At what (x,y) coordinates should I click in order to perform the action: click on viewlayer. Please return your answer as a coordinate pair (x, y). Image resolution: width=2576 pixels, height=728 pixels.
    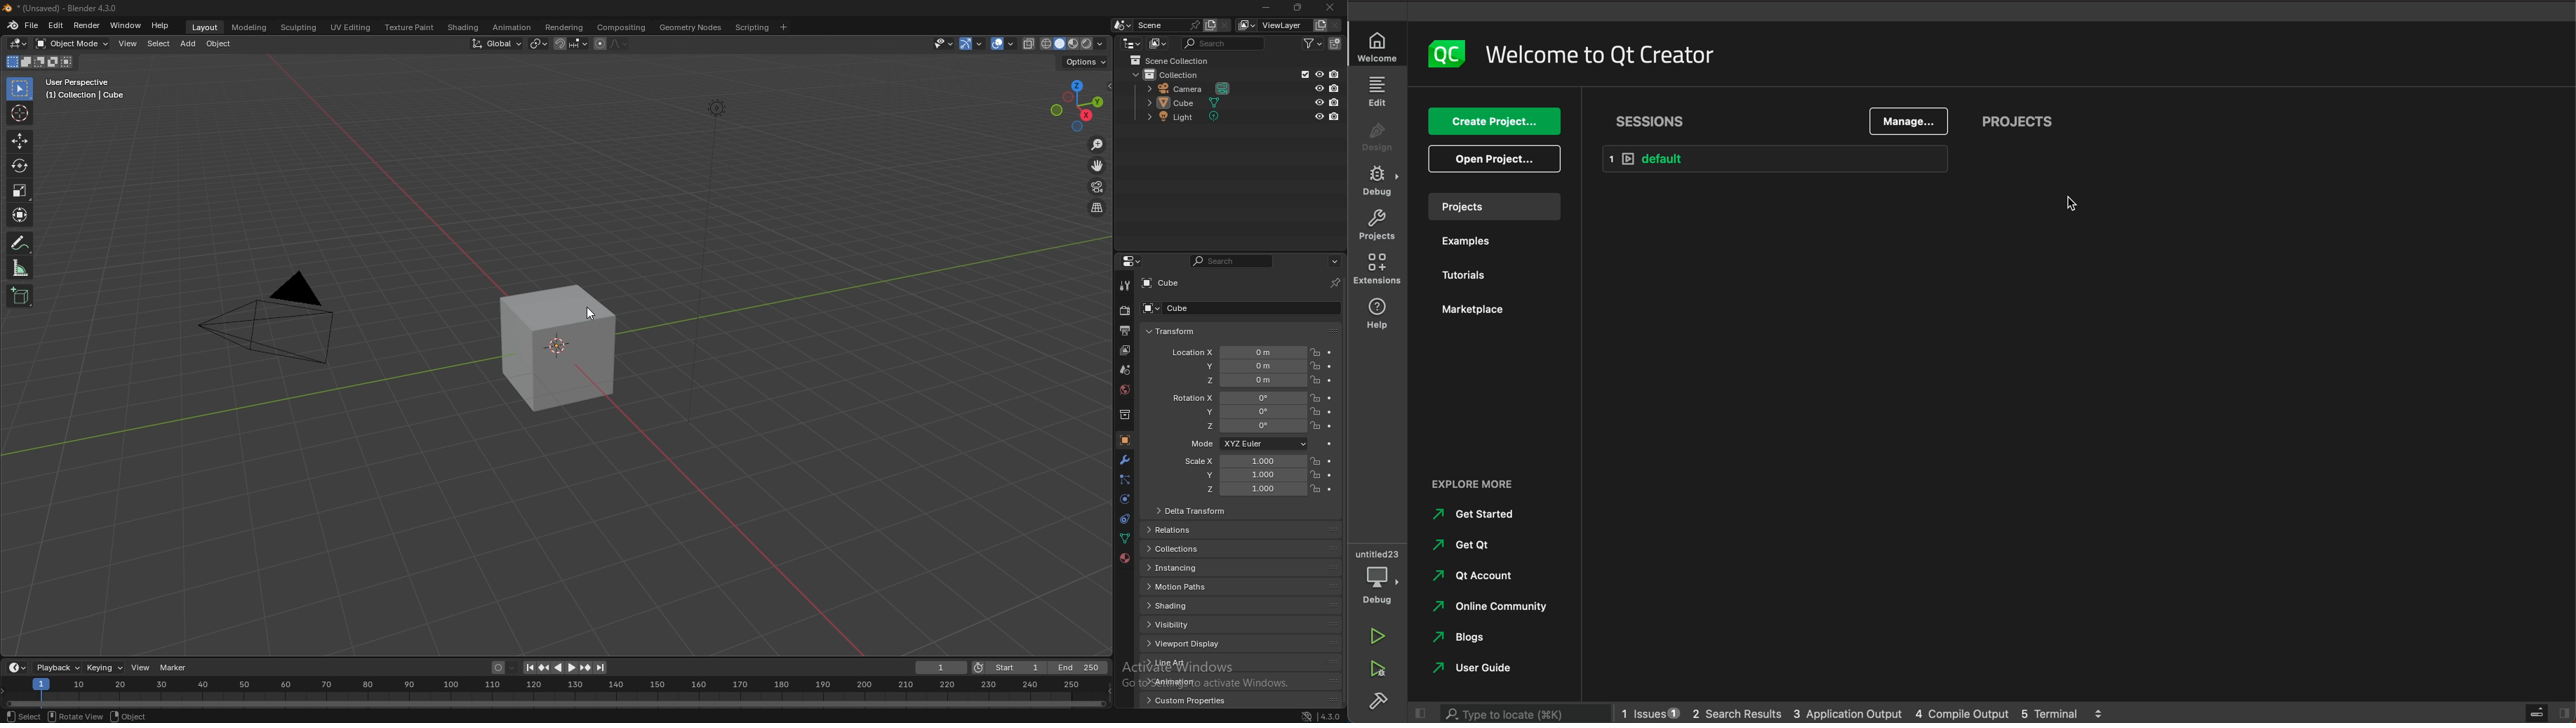
    Looking at the image, I should click on (1272, 25).